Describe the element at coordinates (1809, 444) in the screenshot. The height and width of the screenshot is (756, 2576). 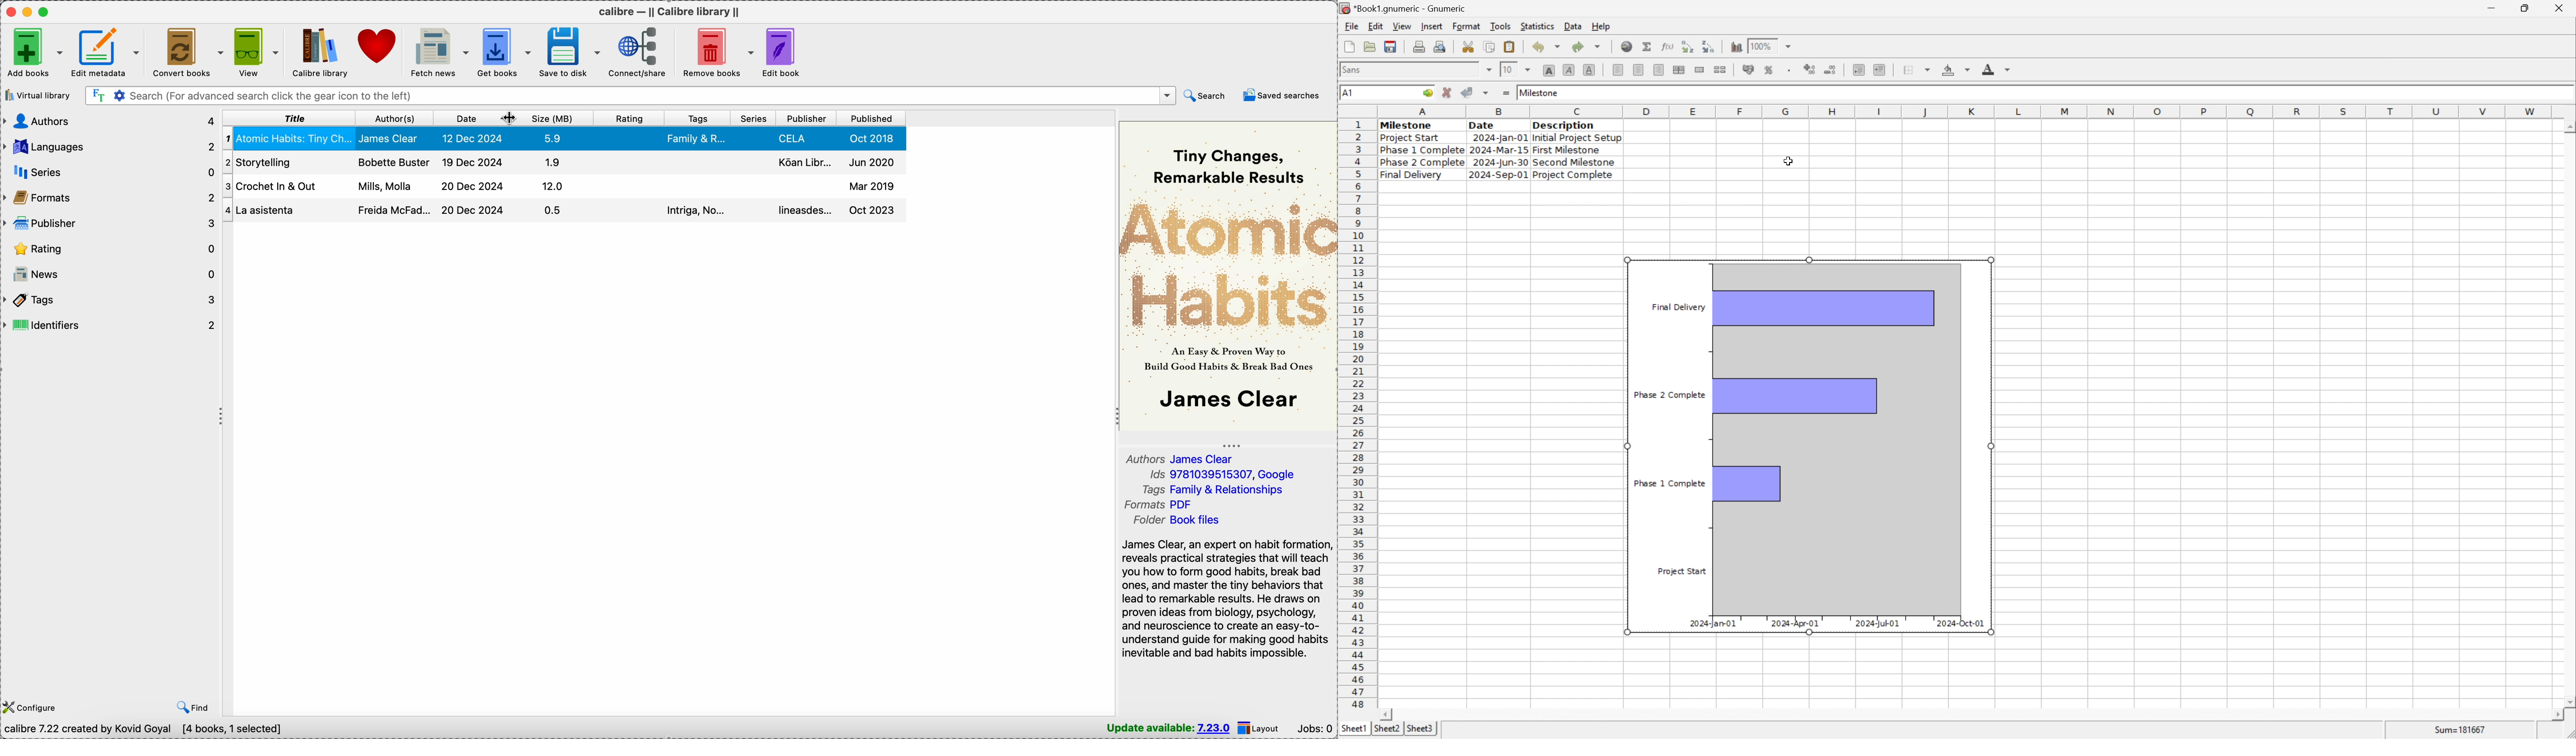
I see `bar chart depicting milestones` at that location.